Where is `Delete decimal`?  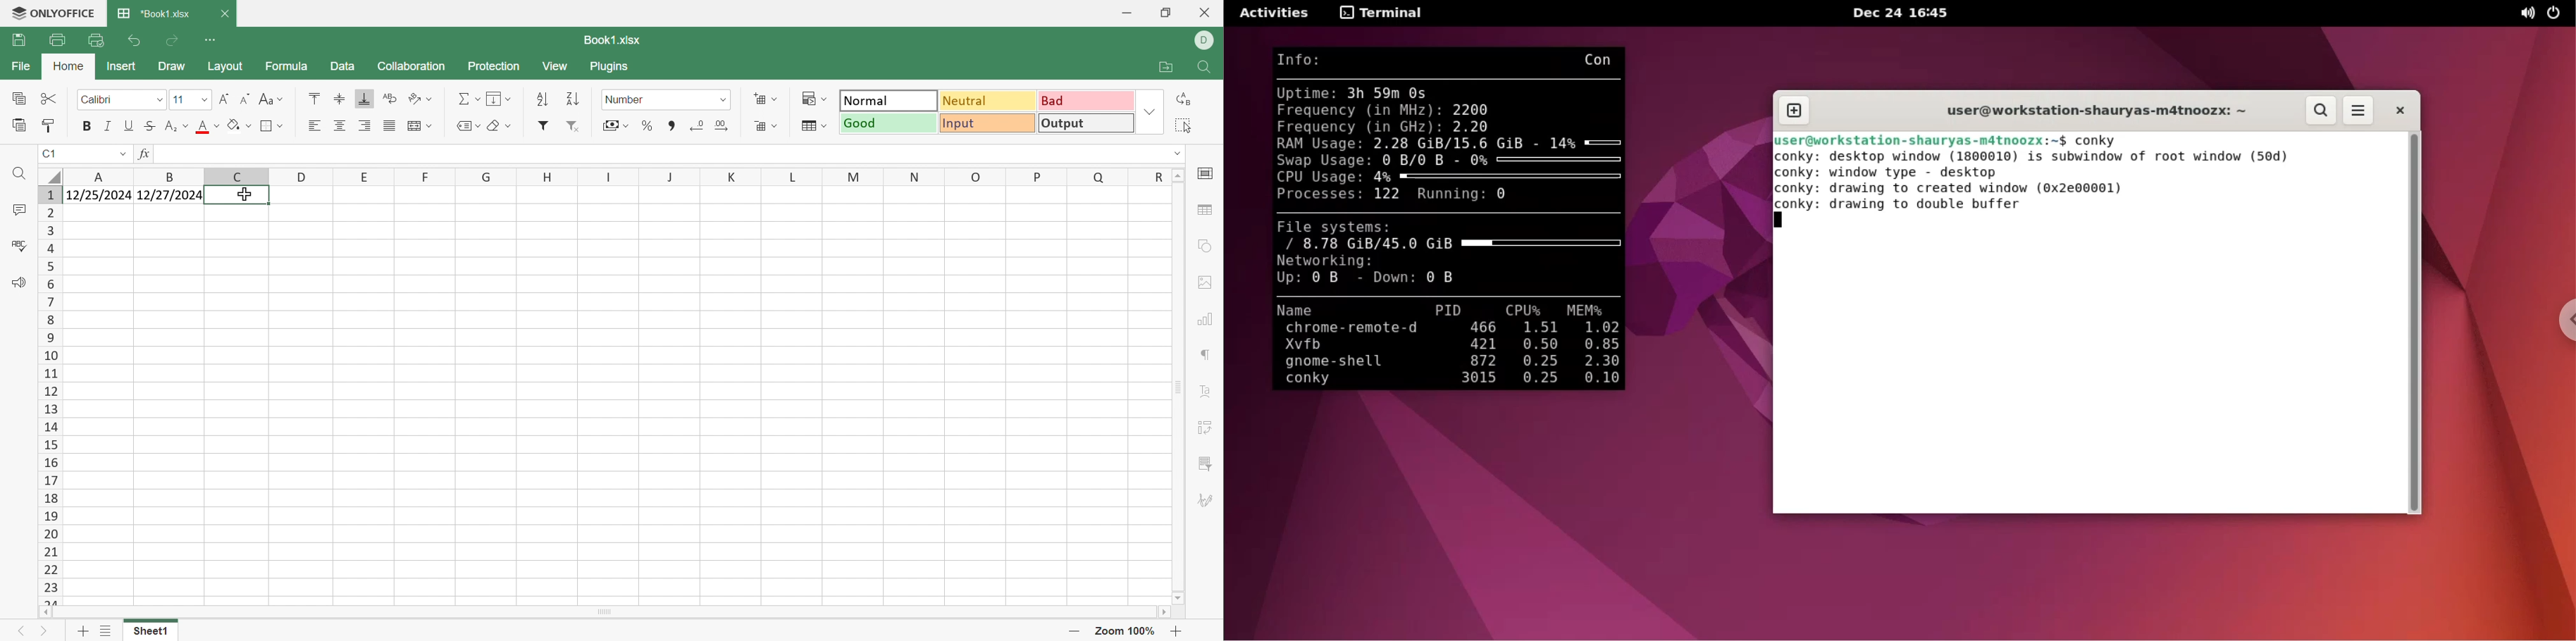 Delete decimal is located at coordinates (697, 124).